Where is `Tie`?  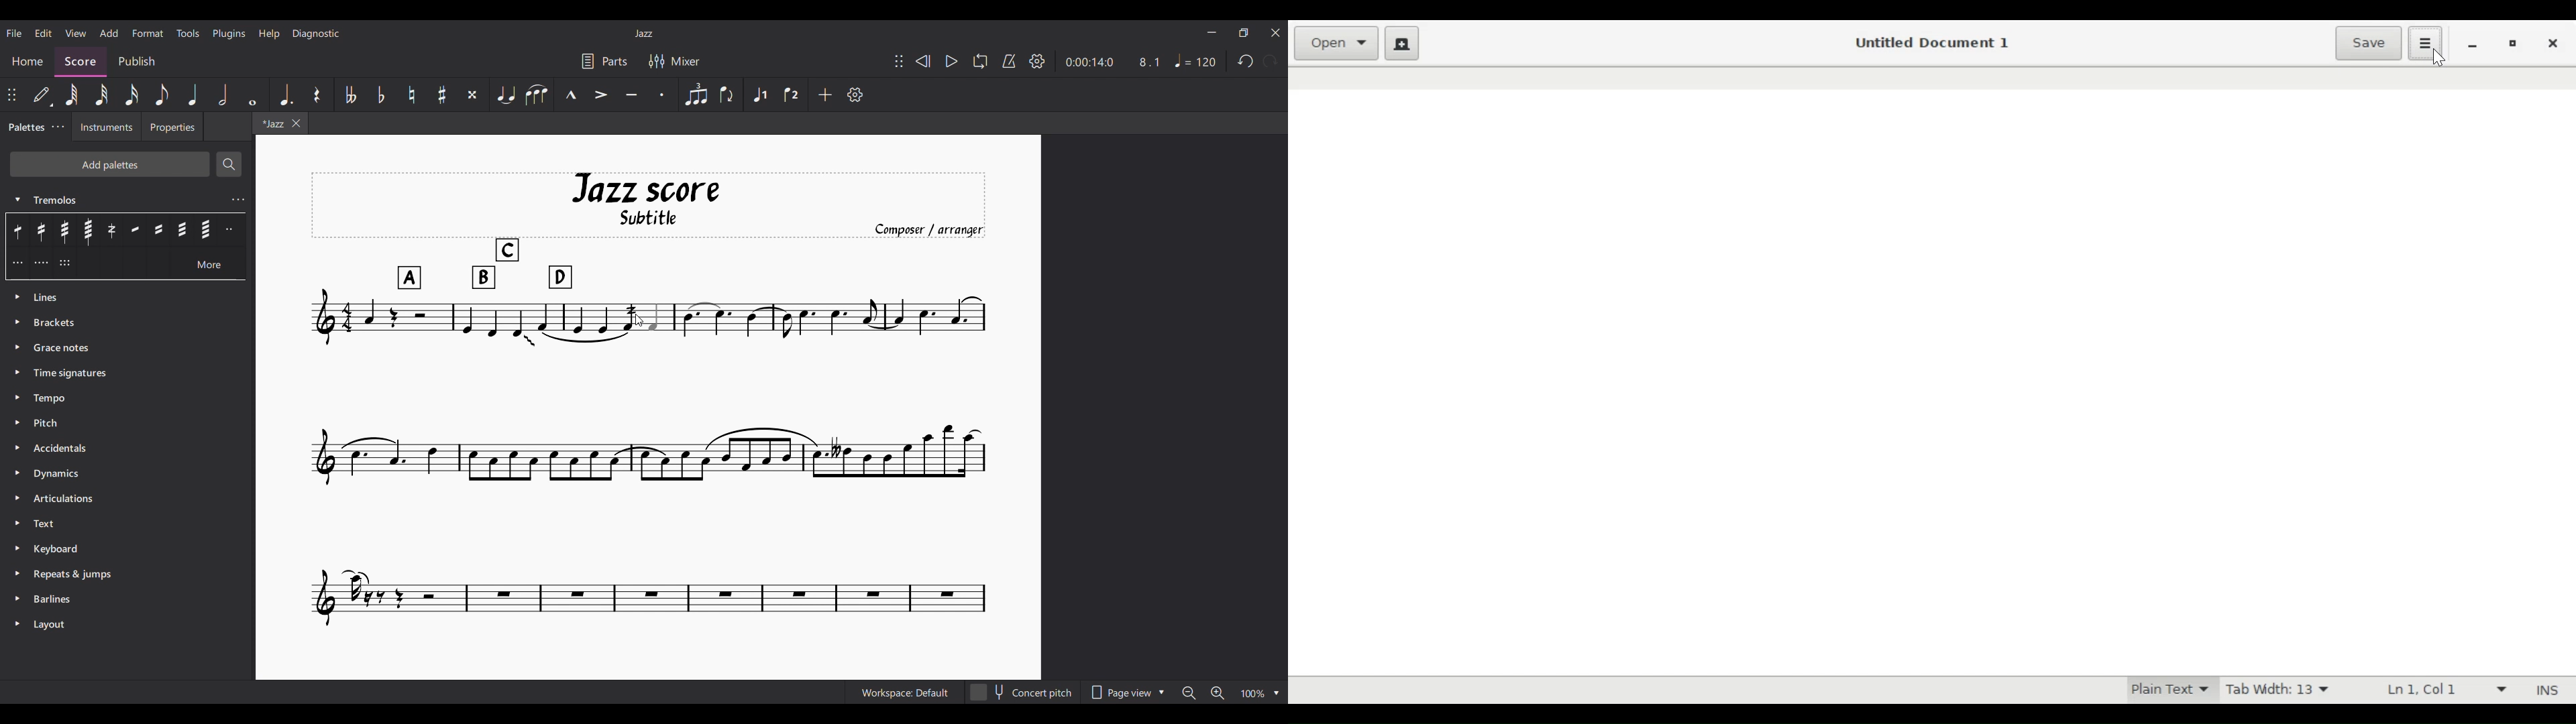 Tie is located at coordinates (506, 94).